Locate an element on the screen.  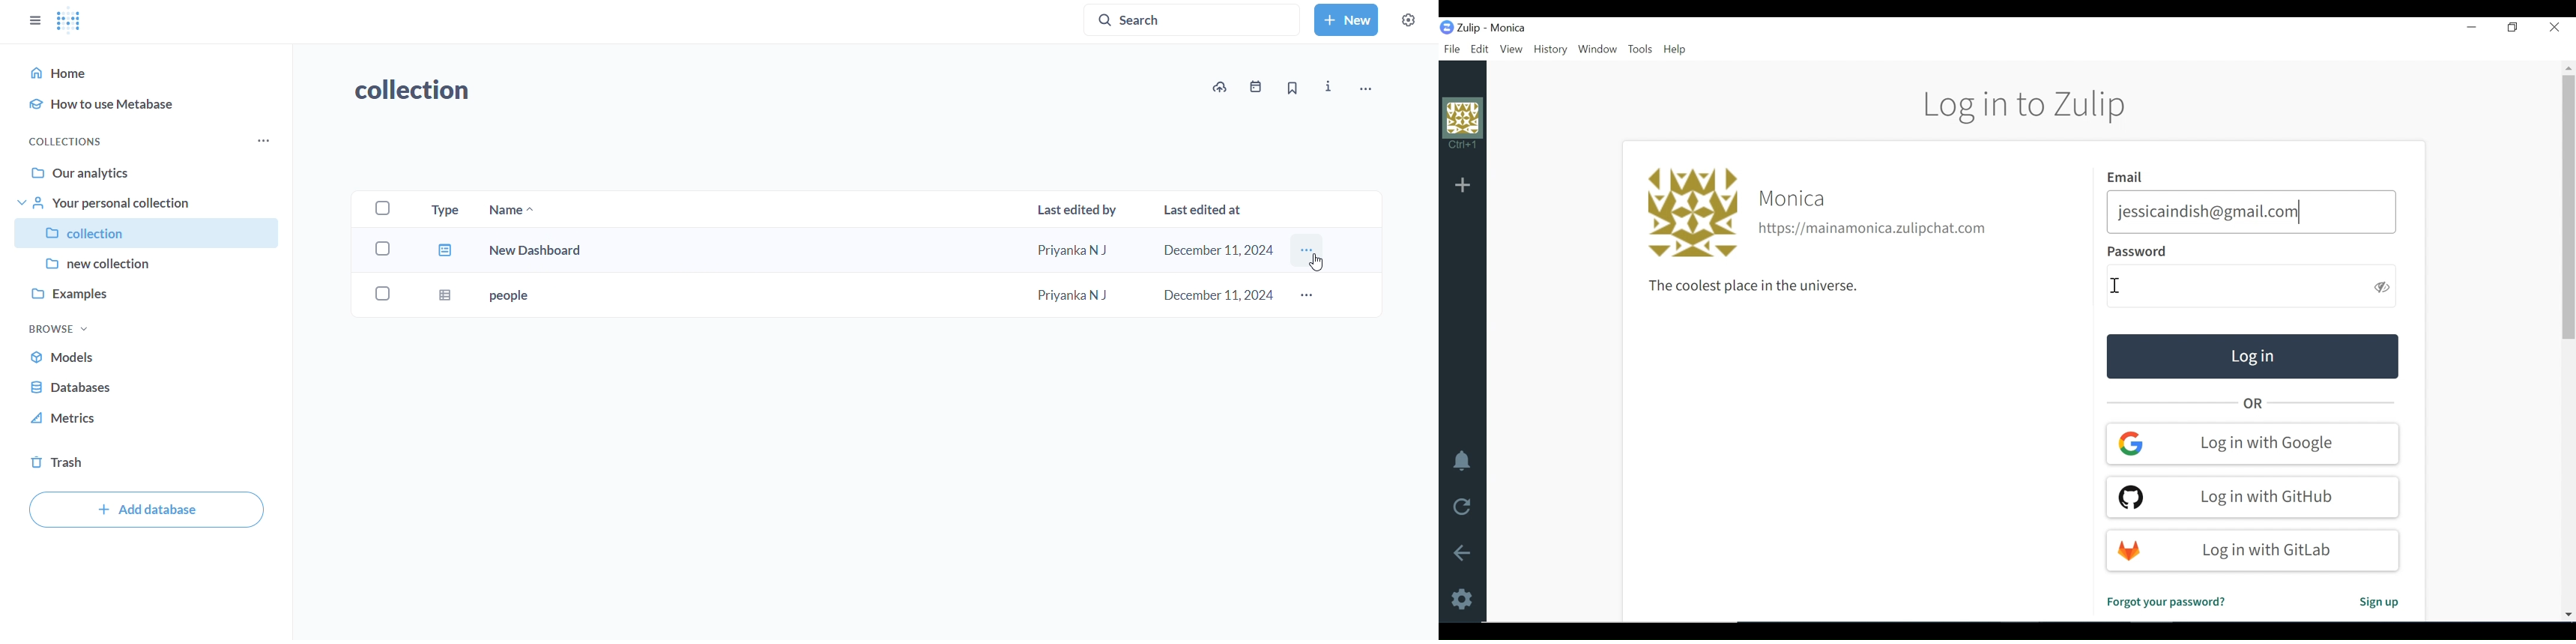
History is located at coordinates (1552, 50).